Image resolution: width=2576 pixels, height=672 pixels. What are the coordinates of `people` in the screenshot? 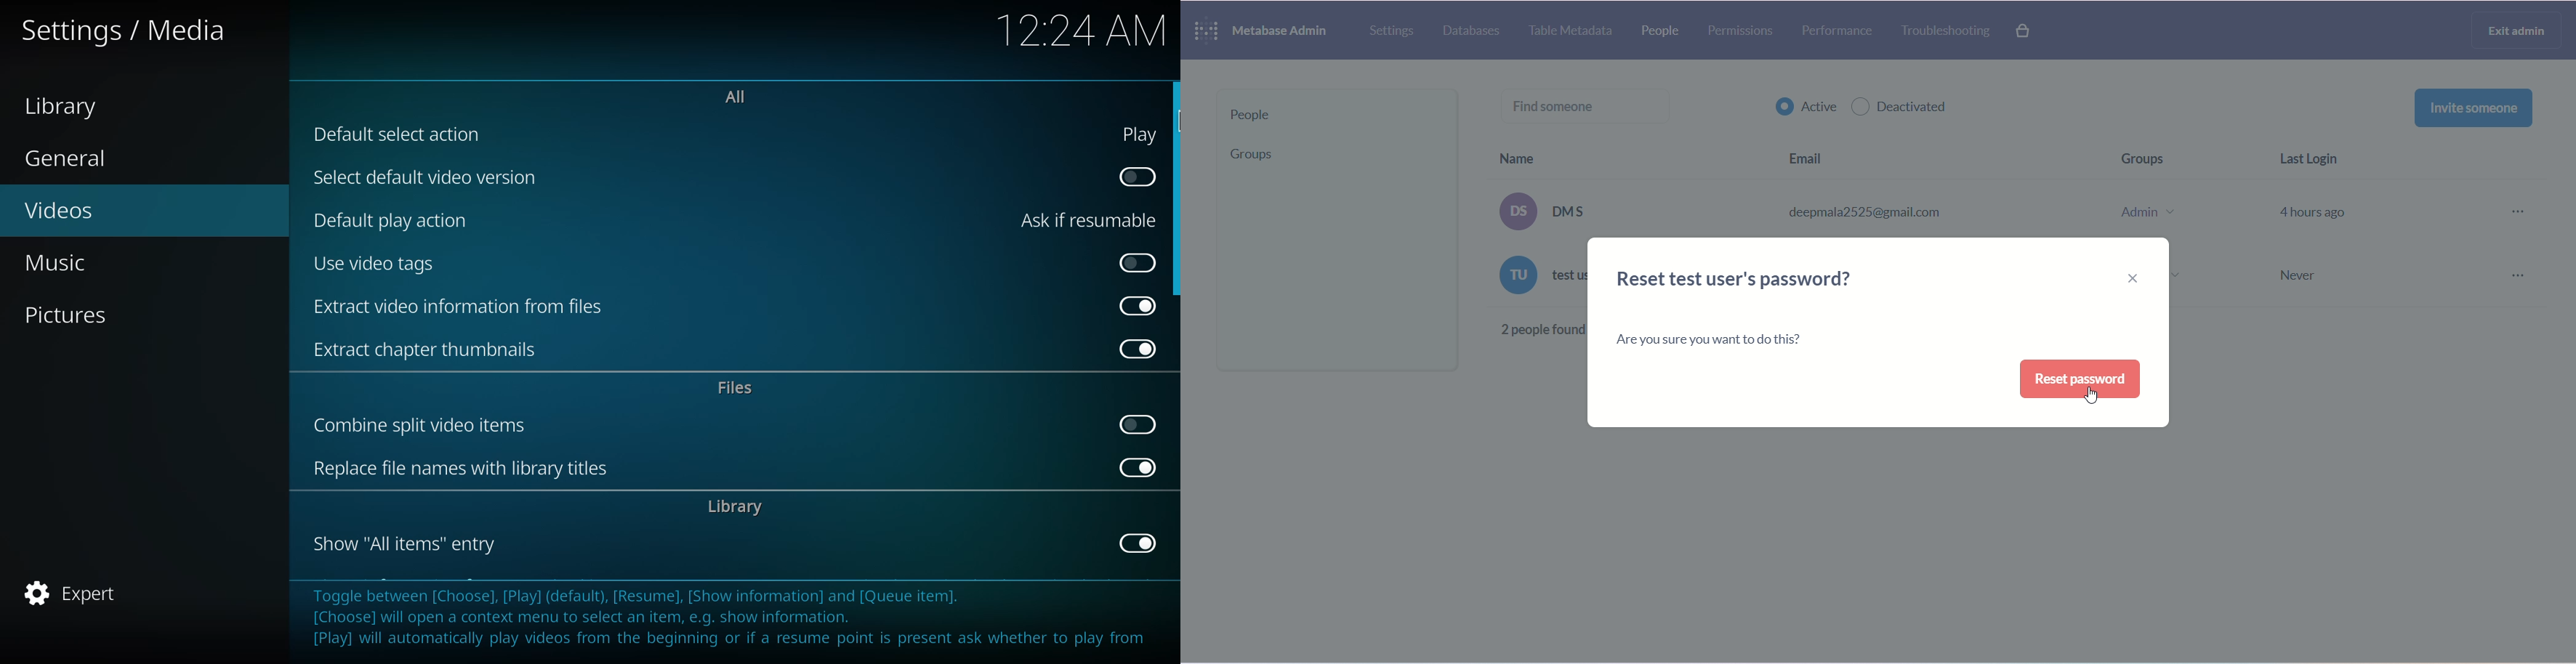 It's located at (1667, 31).